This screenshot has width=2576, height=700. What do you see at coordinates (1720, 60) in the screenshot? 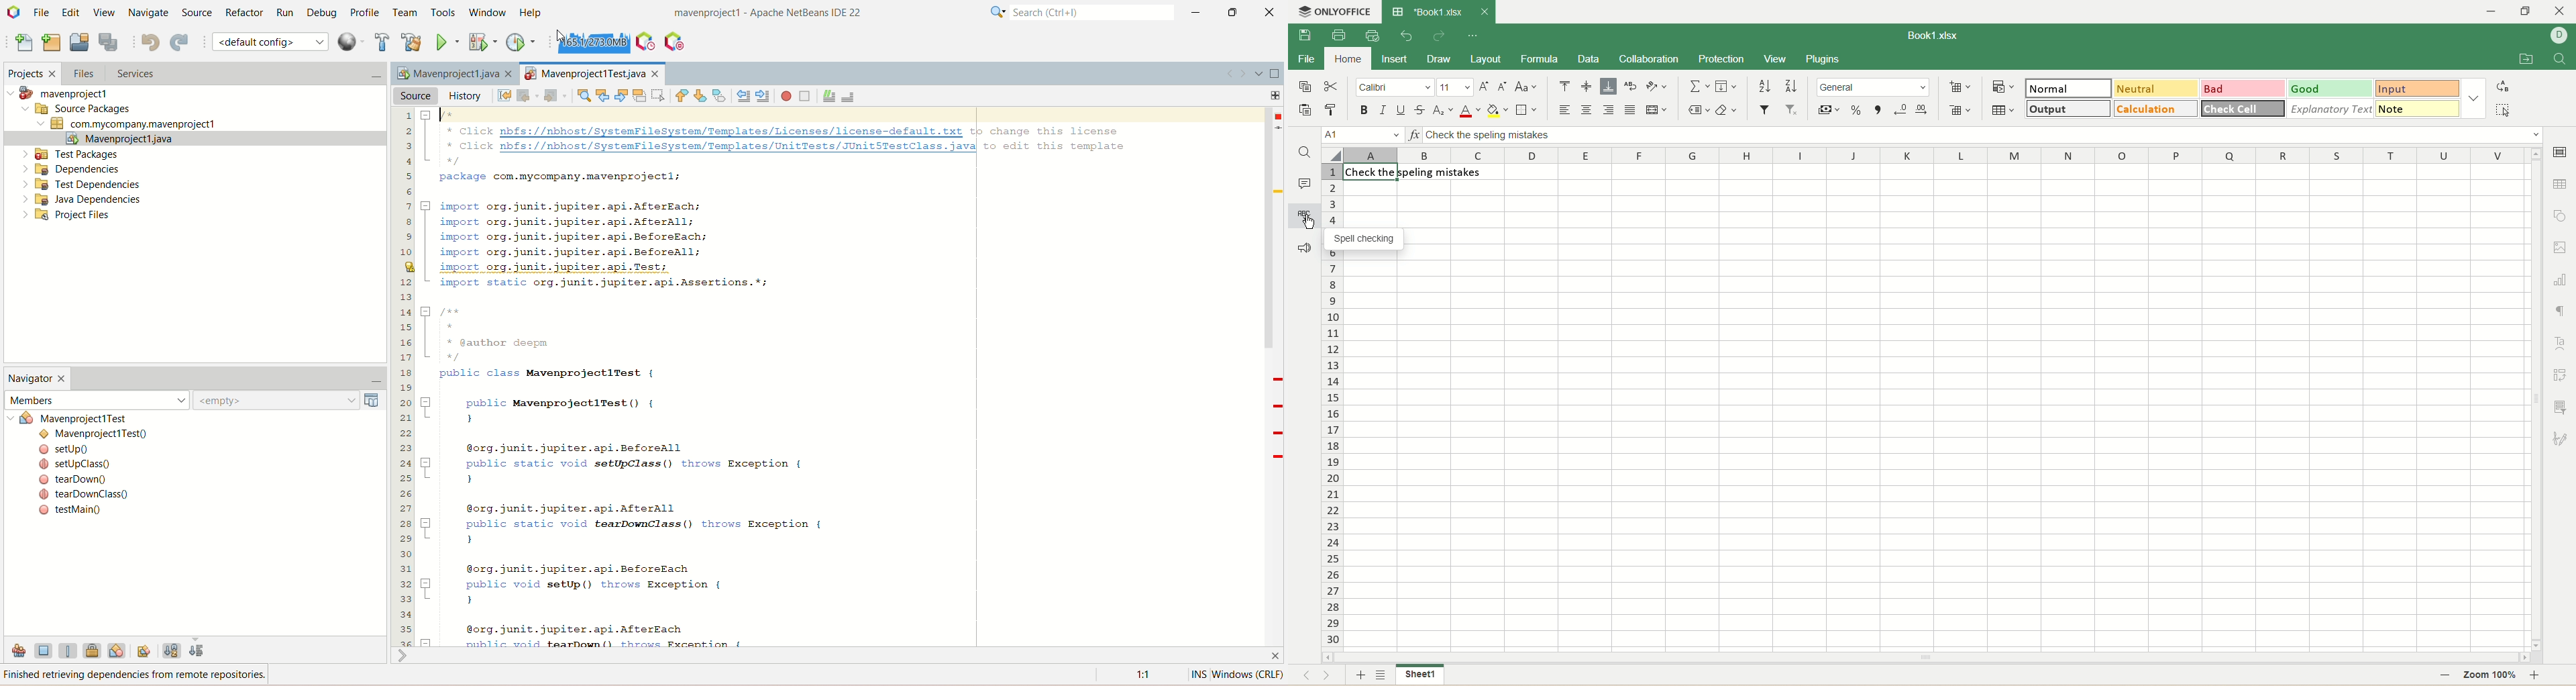
I see `protection` at bounding box center [1720, 60].